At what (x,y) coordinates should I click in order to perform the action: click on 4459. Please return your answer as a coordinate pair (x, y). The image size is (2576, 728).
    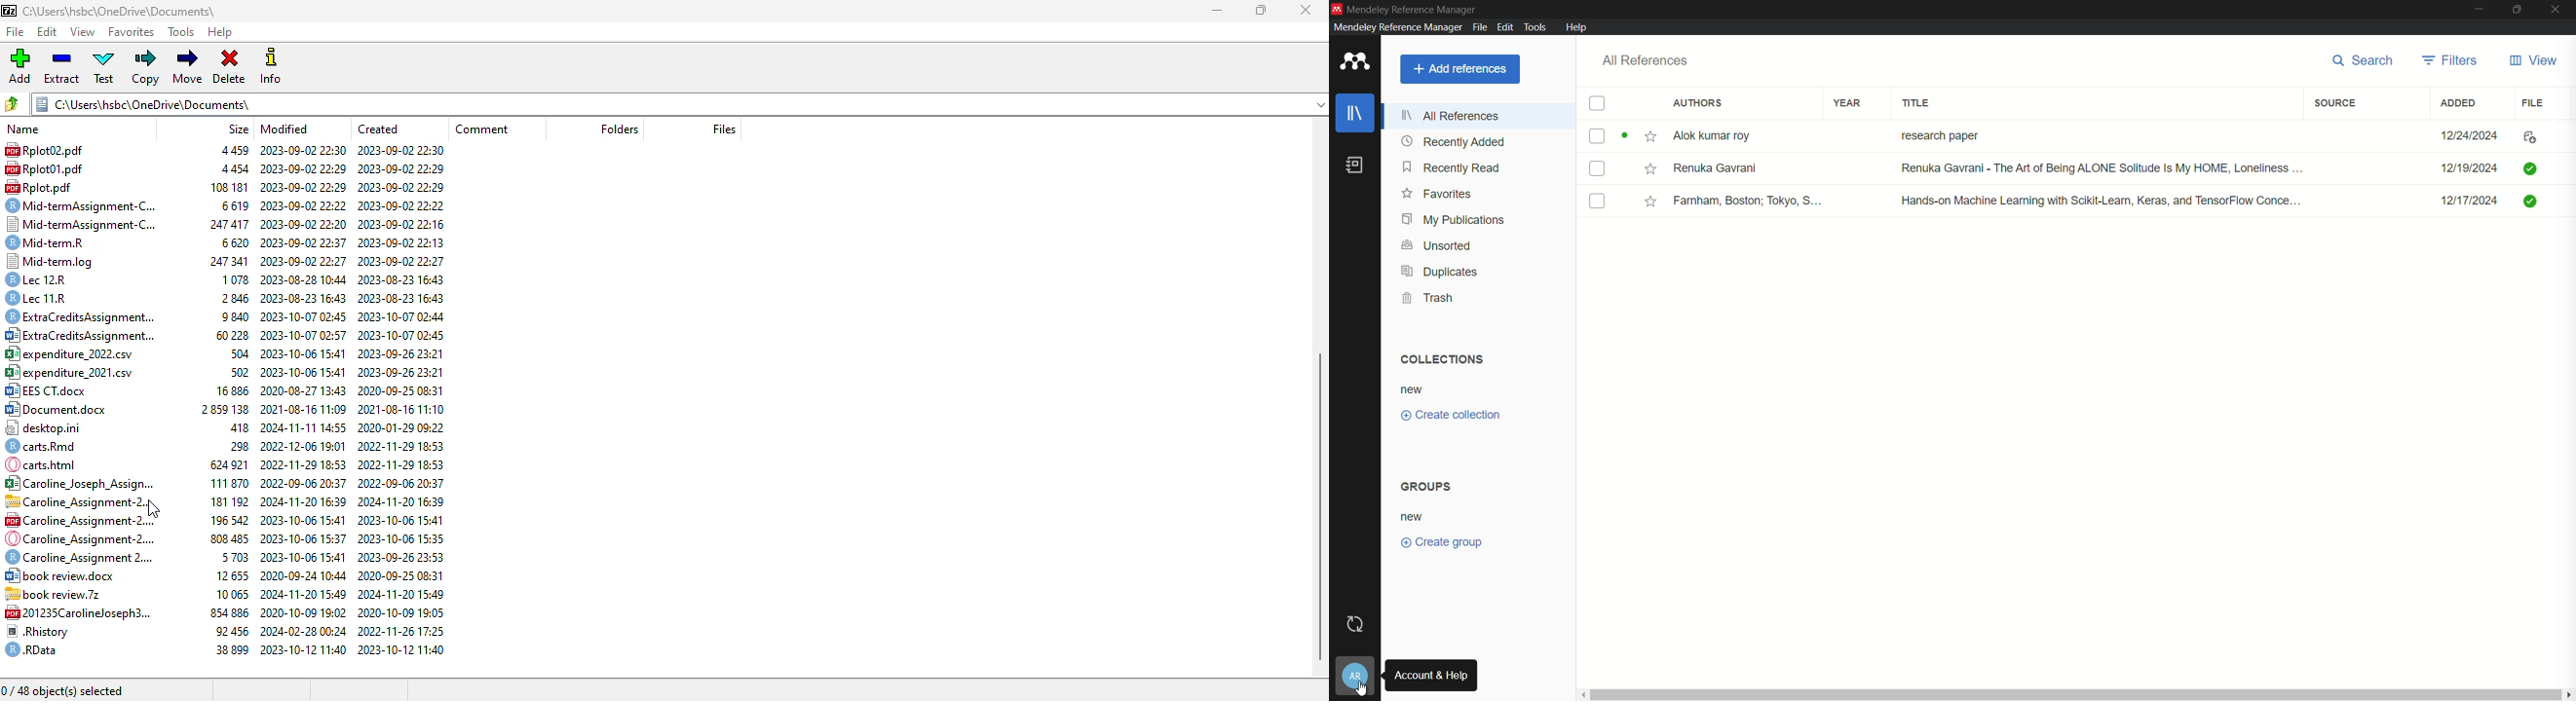
    Looking at the image, I should click on (225, 150).